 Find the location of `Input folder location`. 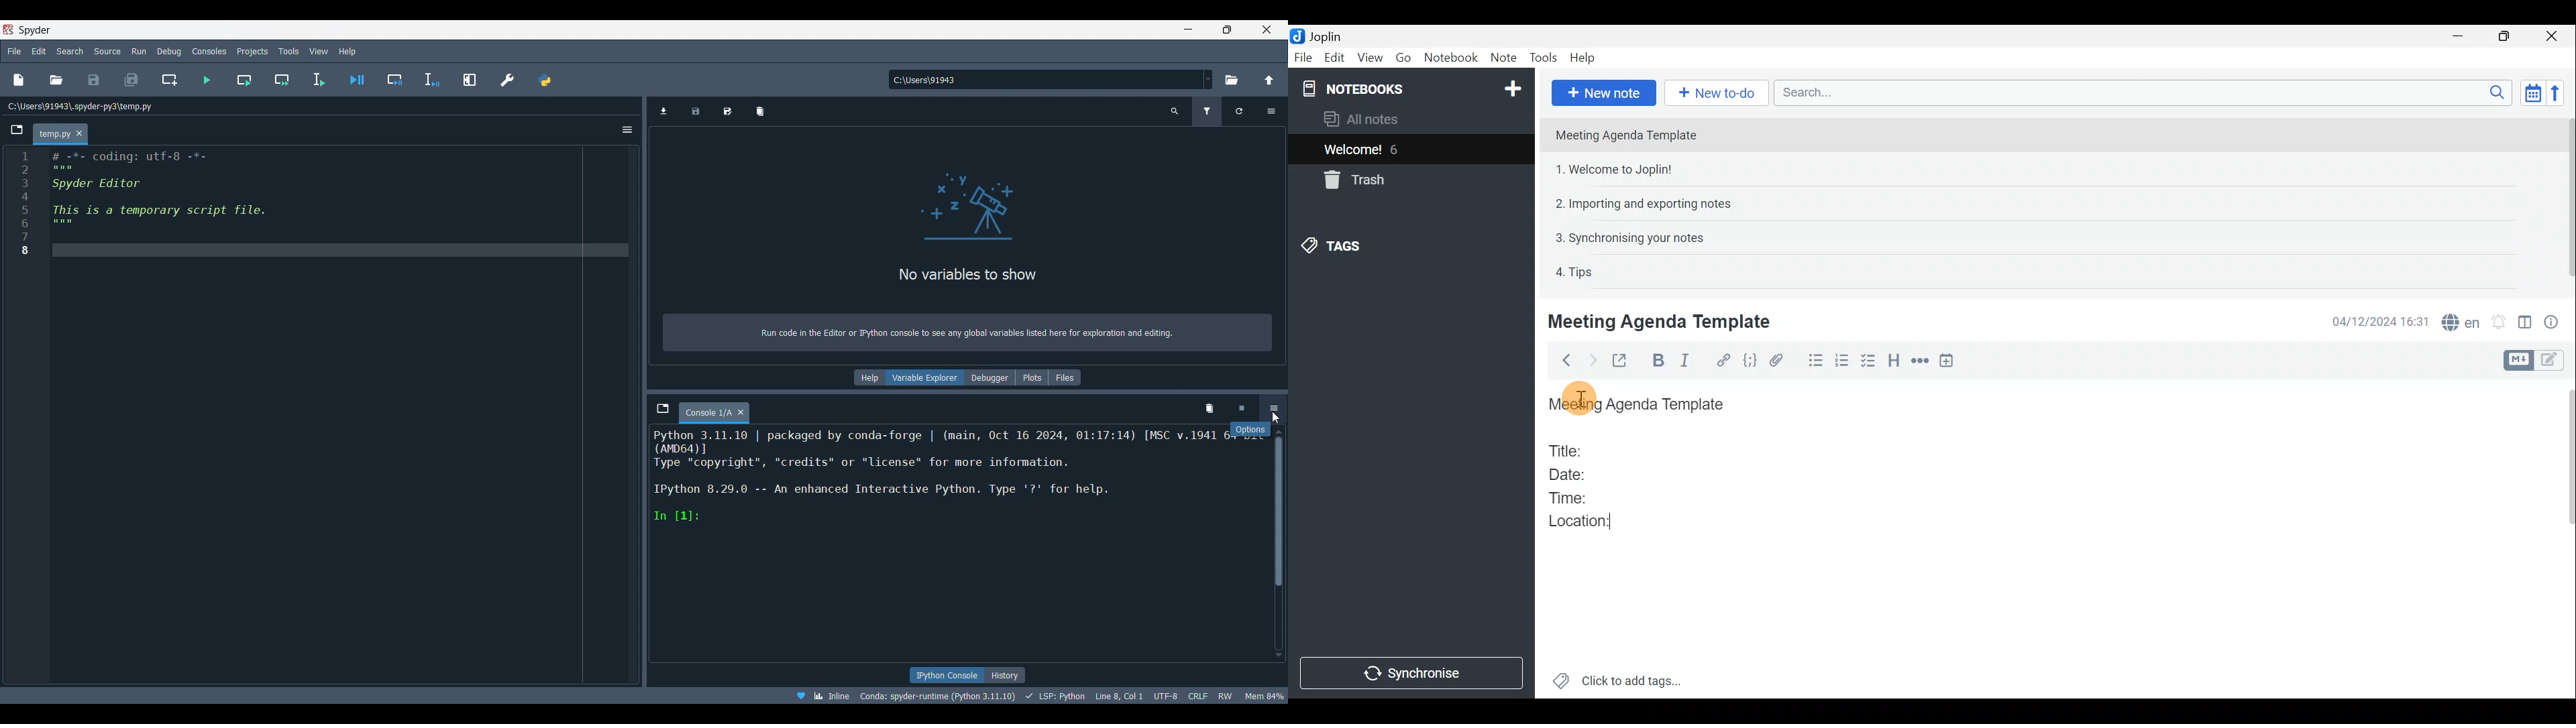

Input folder location is located at coordinates (1045, 79).